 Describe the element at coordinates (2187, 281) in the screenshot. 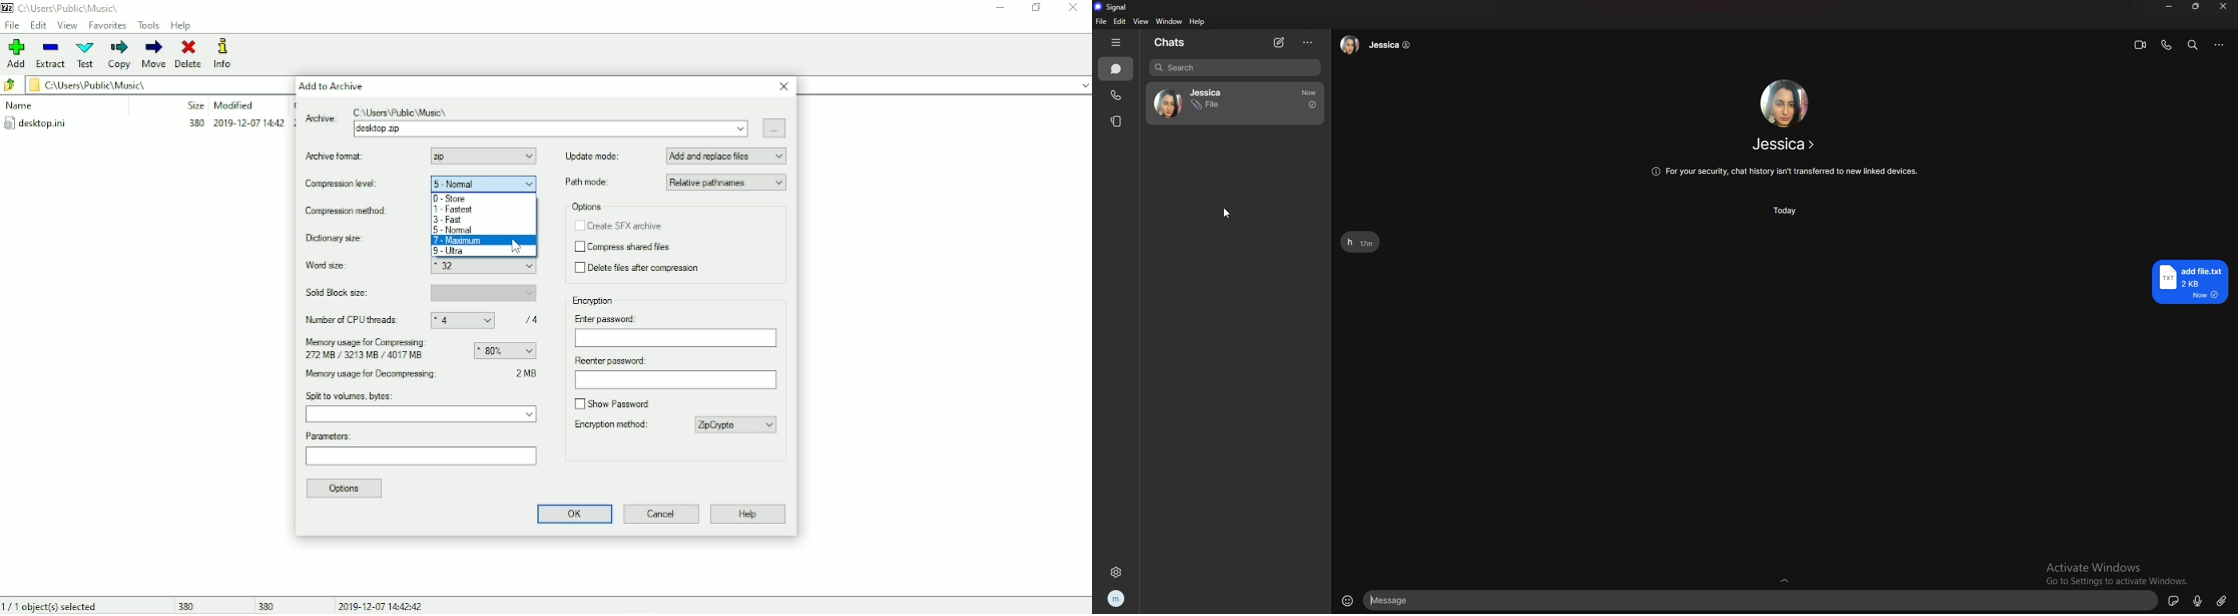

I see `add file.txt2KB` at that location.